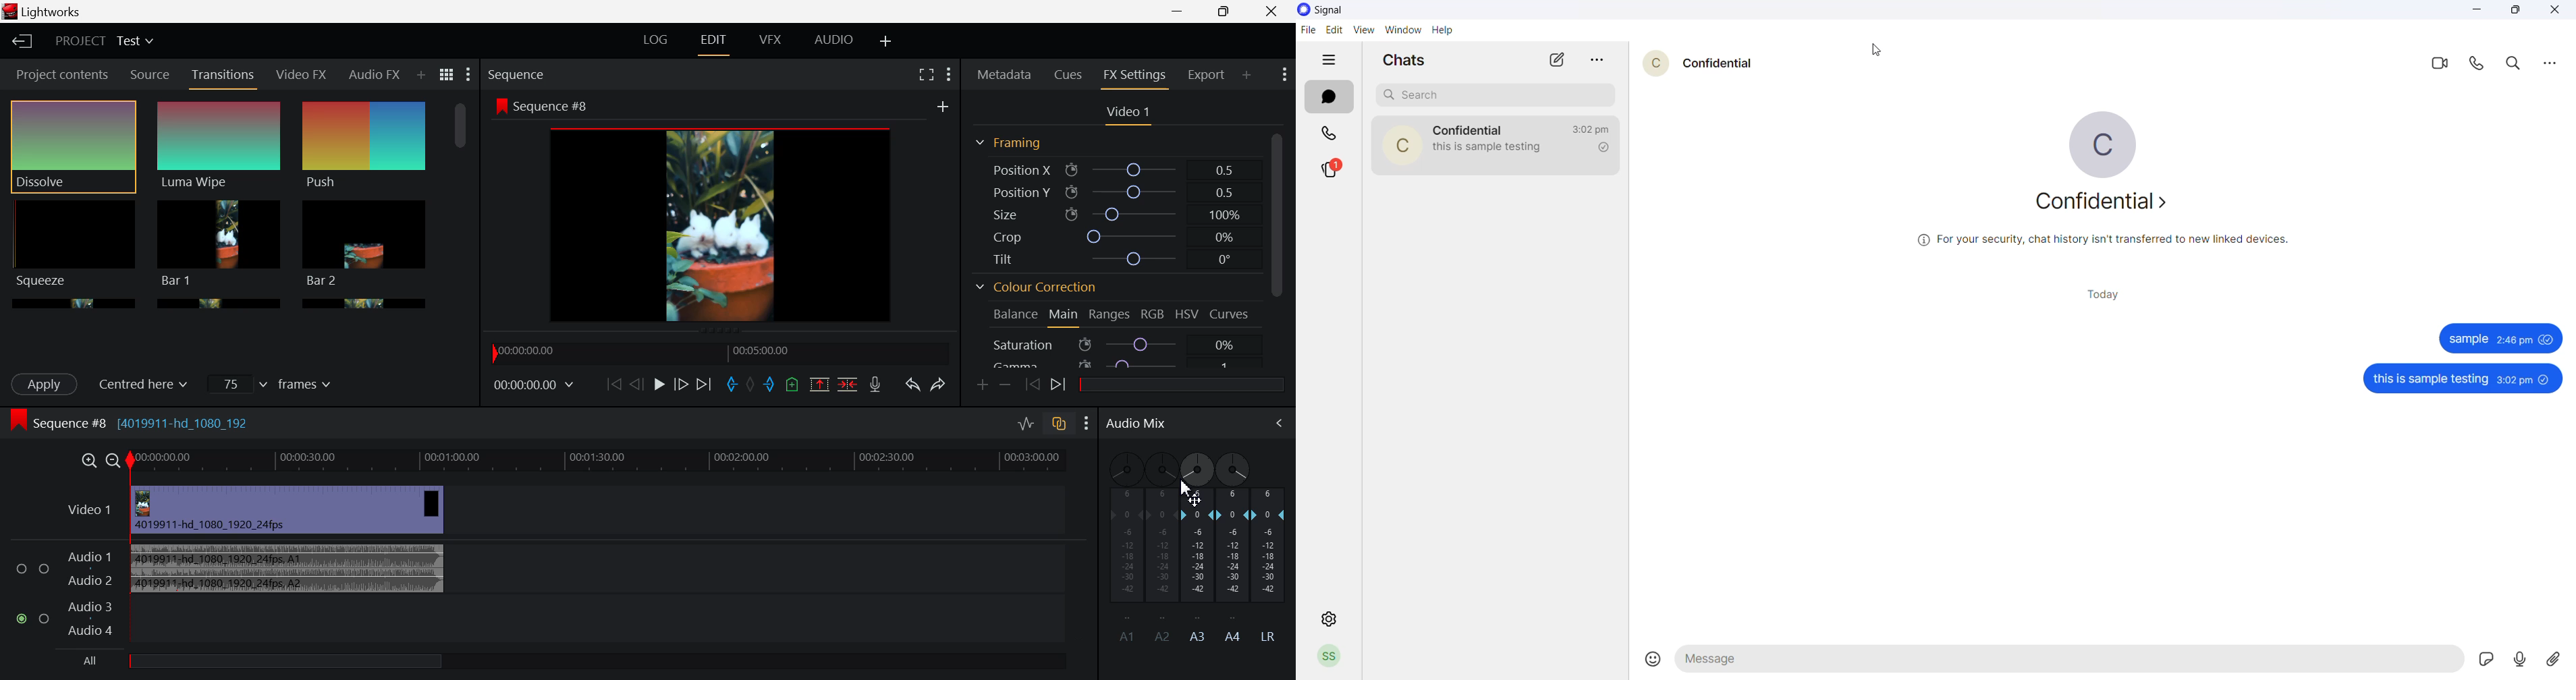 This screenshot has width=2576, height=700. What do you see at coordinates (1717, 63) in the screenshot?
I see `contact name` at bounding box center [1717, 63].